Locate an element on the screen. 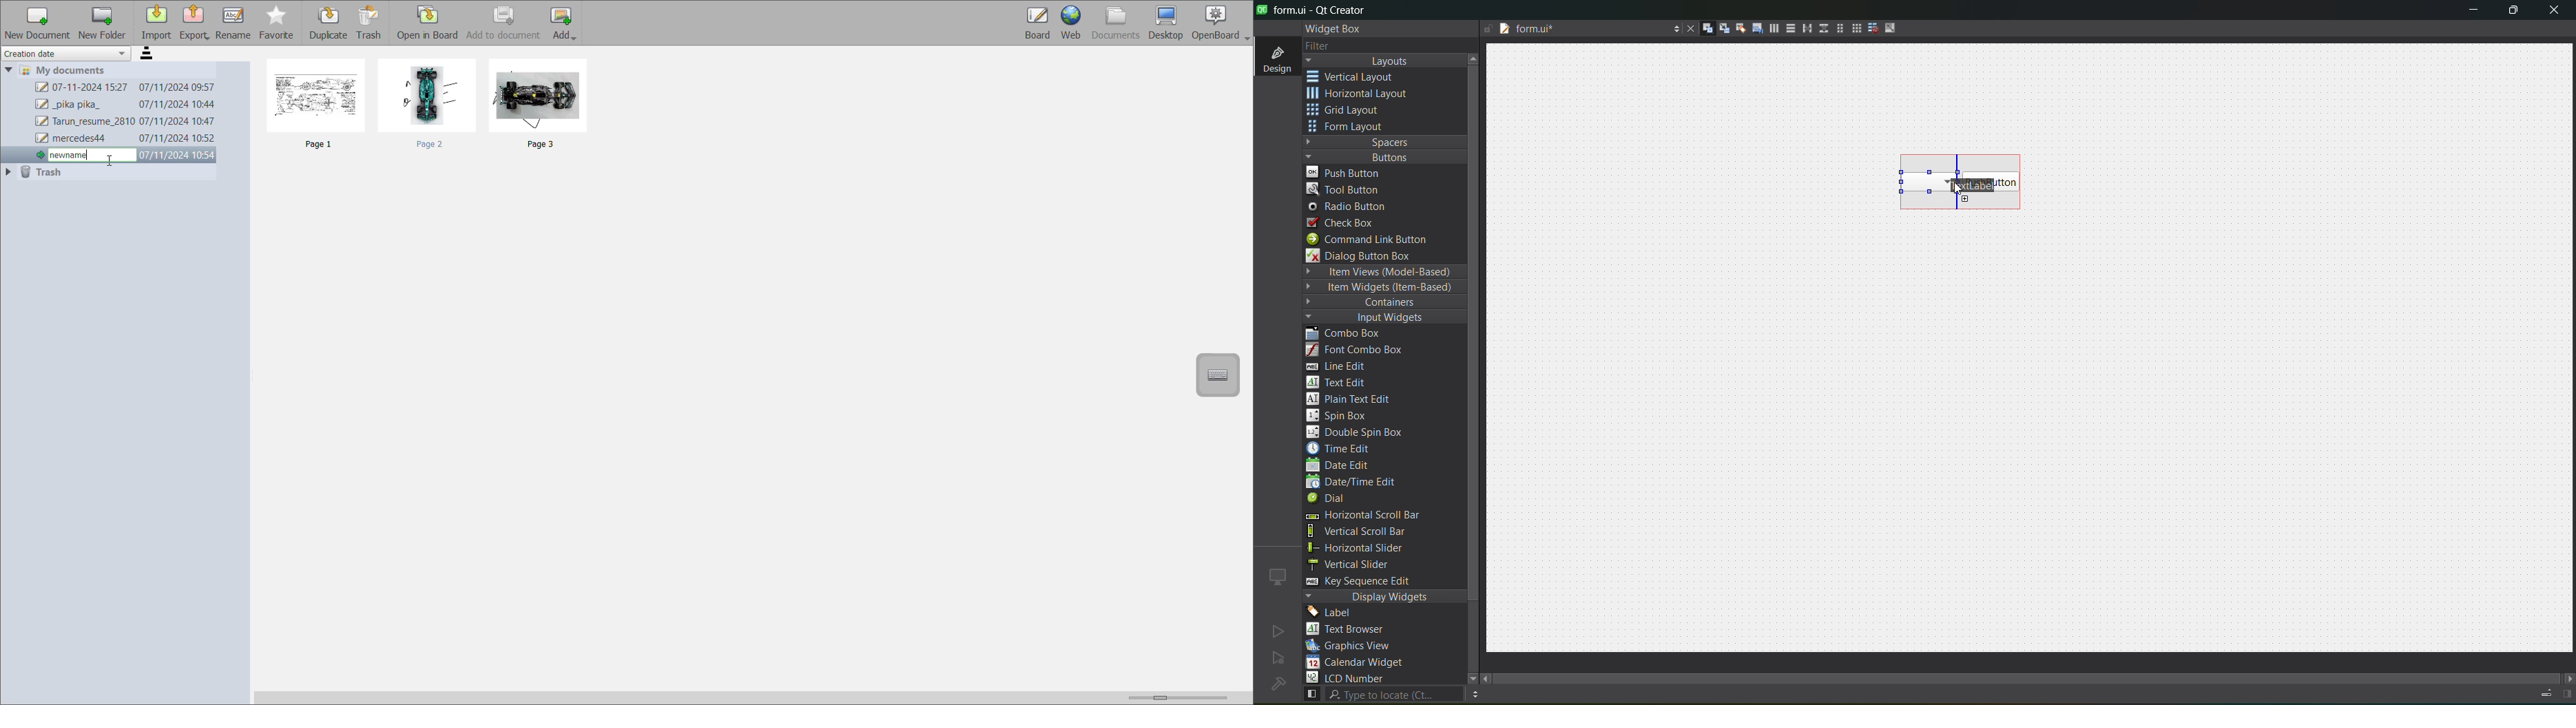 The width and height of the screenshot is (2576, 728). item widgets is located at coordinates (1382, 288).